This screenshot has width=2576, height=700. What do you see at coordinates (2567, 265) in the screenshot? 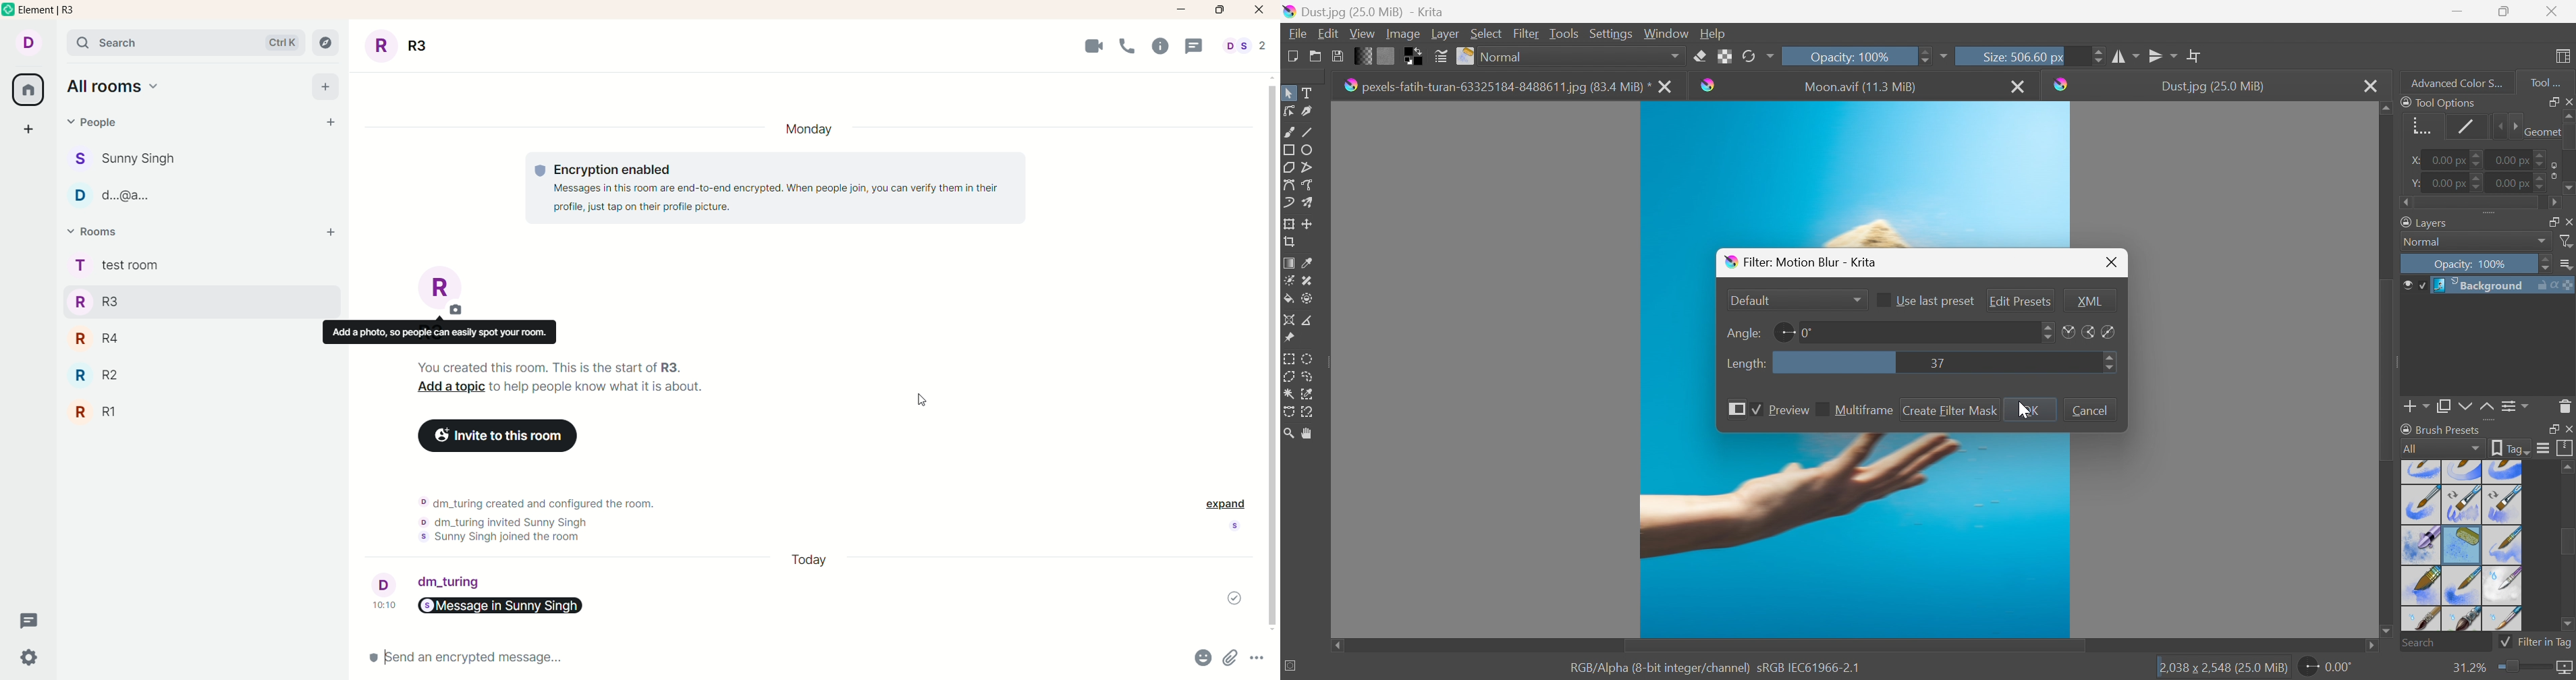
I see `Drop Down` at bounding box center [2567, 265].